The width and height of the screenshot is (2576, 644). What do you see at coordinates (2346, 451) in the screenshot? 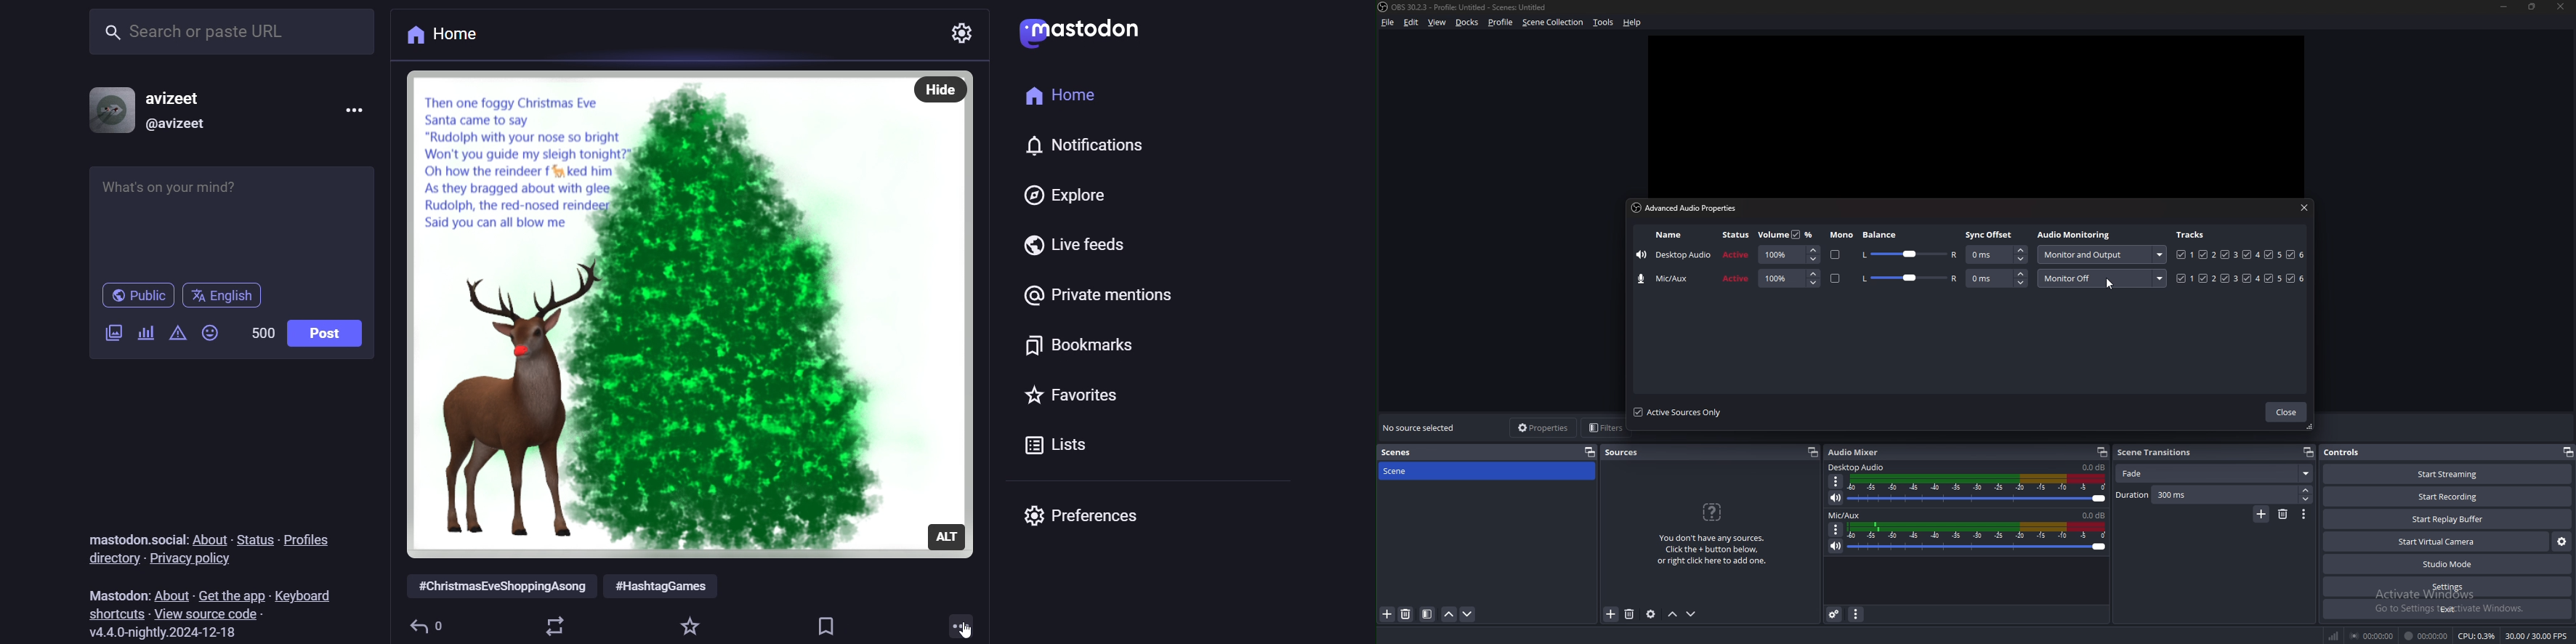
I see `controls` at bounding box center [2346, 451].